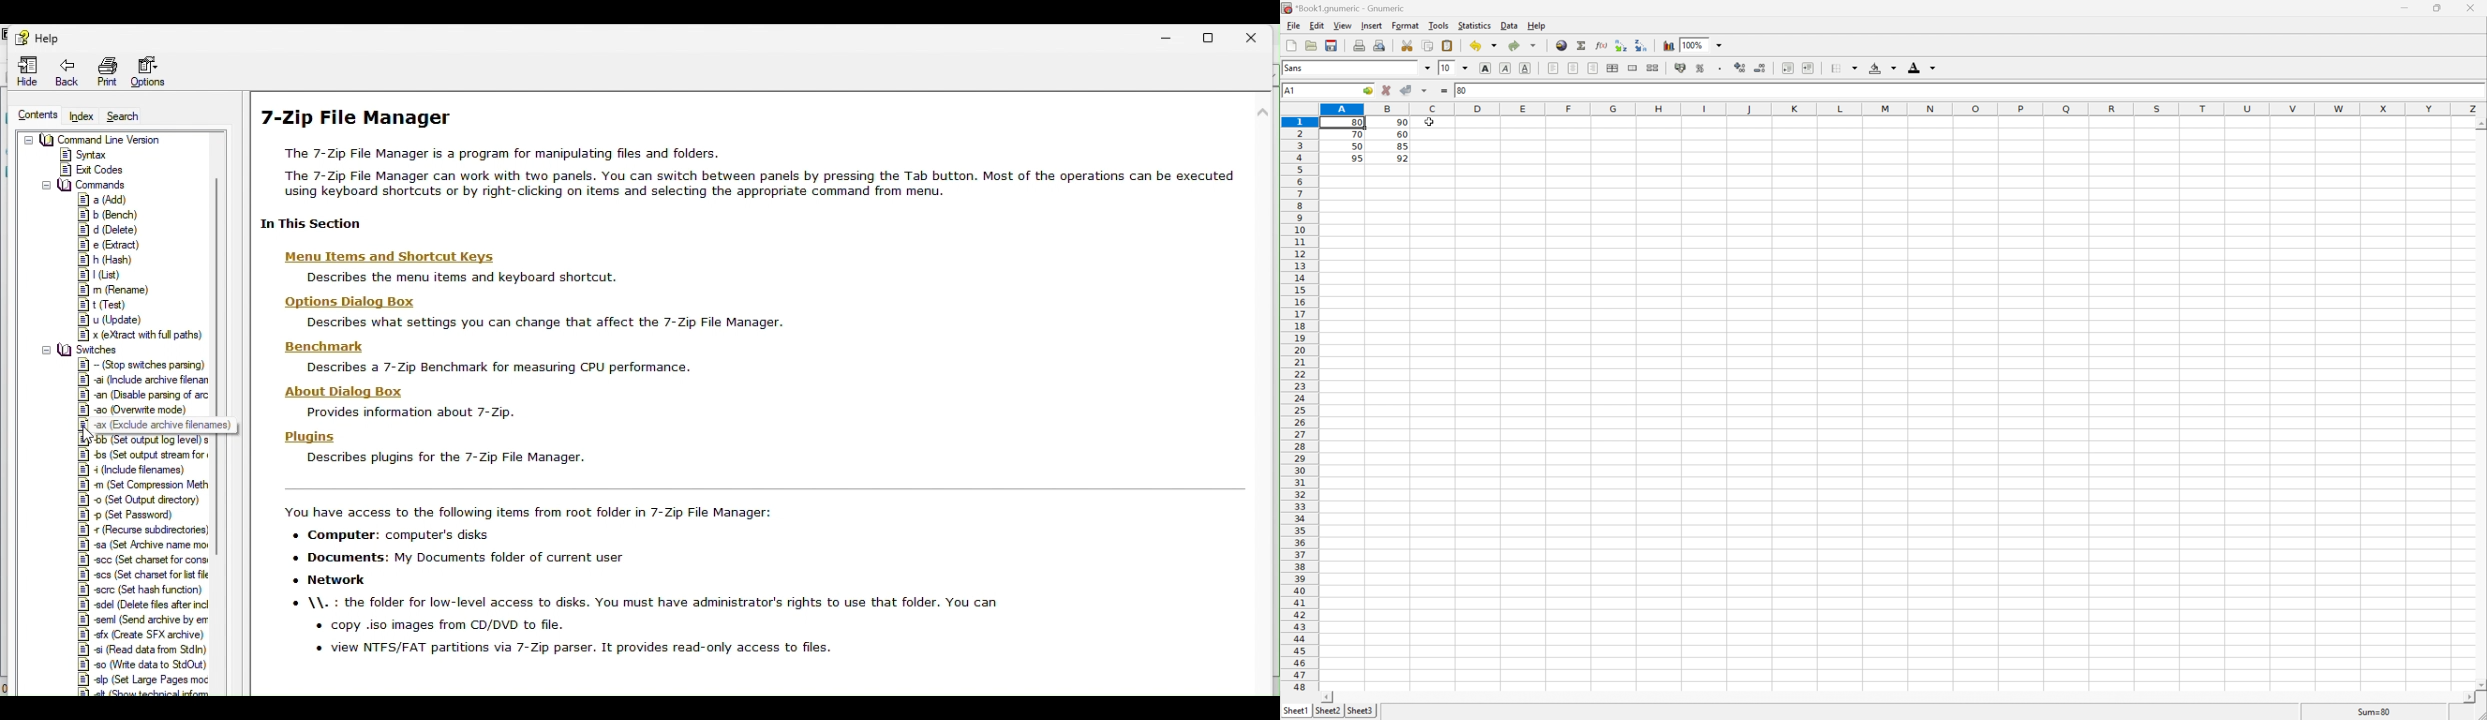 This screenshot has height=728, width=2492. What do you see at coordinates (1444, 91) in the screenshot?
I see `Enter formula` at bounding box center [1444, 91].